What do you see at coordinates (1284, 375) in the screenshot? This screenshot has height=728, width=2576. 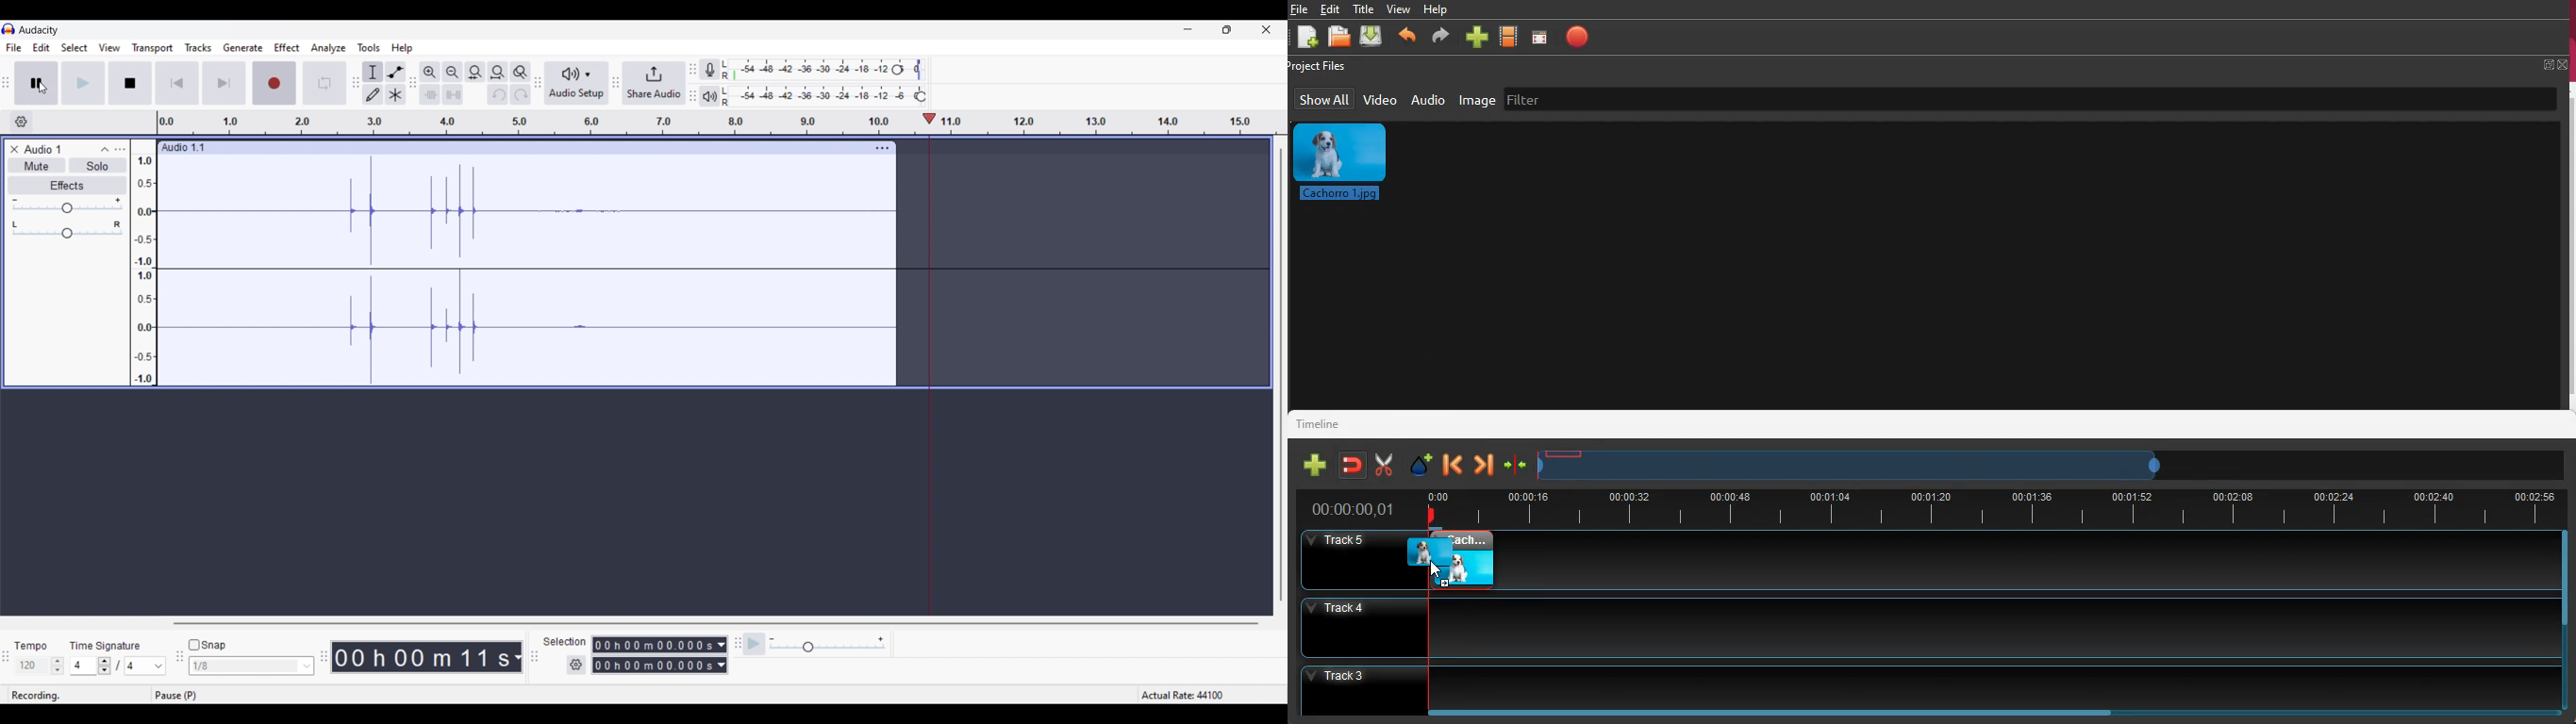 I see `Vertical slide bar` at bounding box center [1284, 375].